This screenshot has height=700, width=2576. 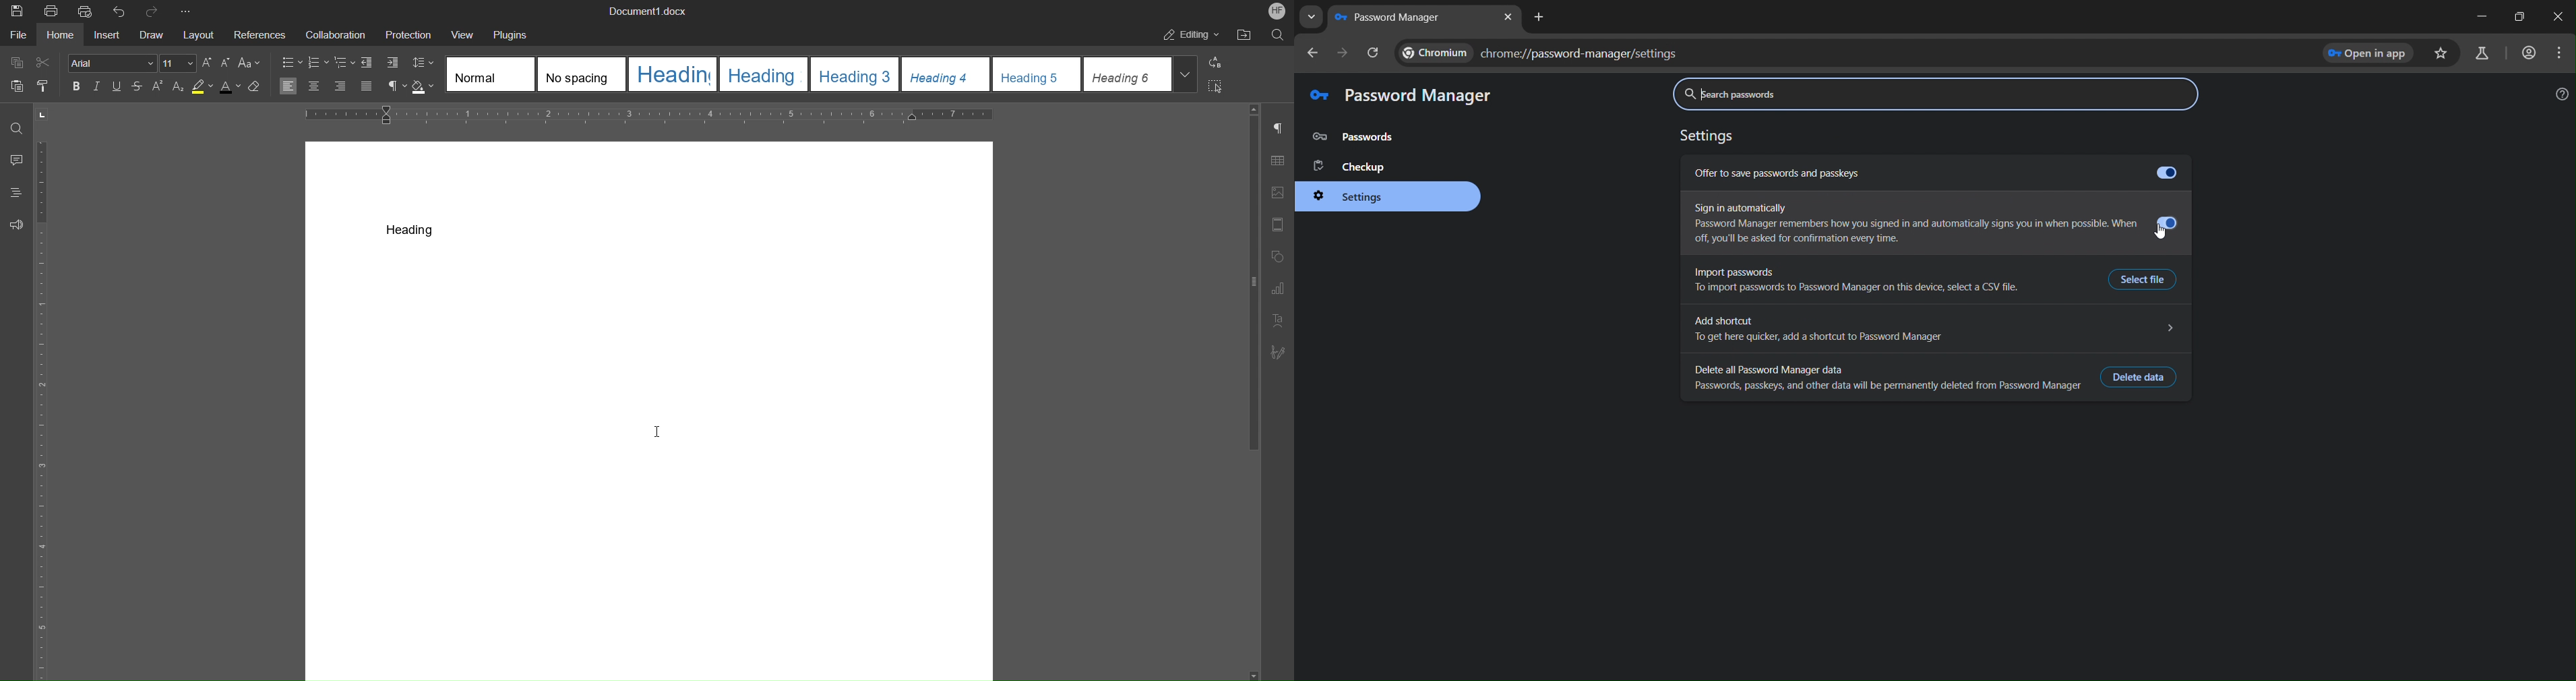 I want to click on Move down, so click(x=1248, y=671).